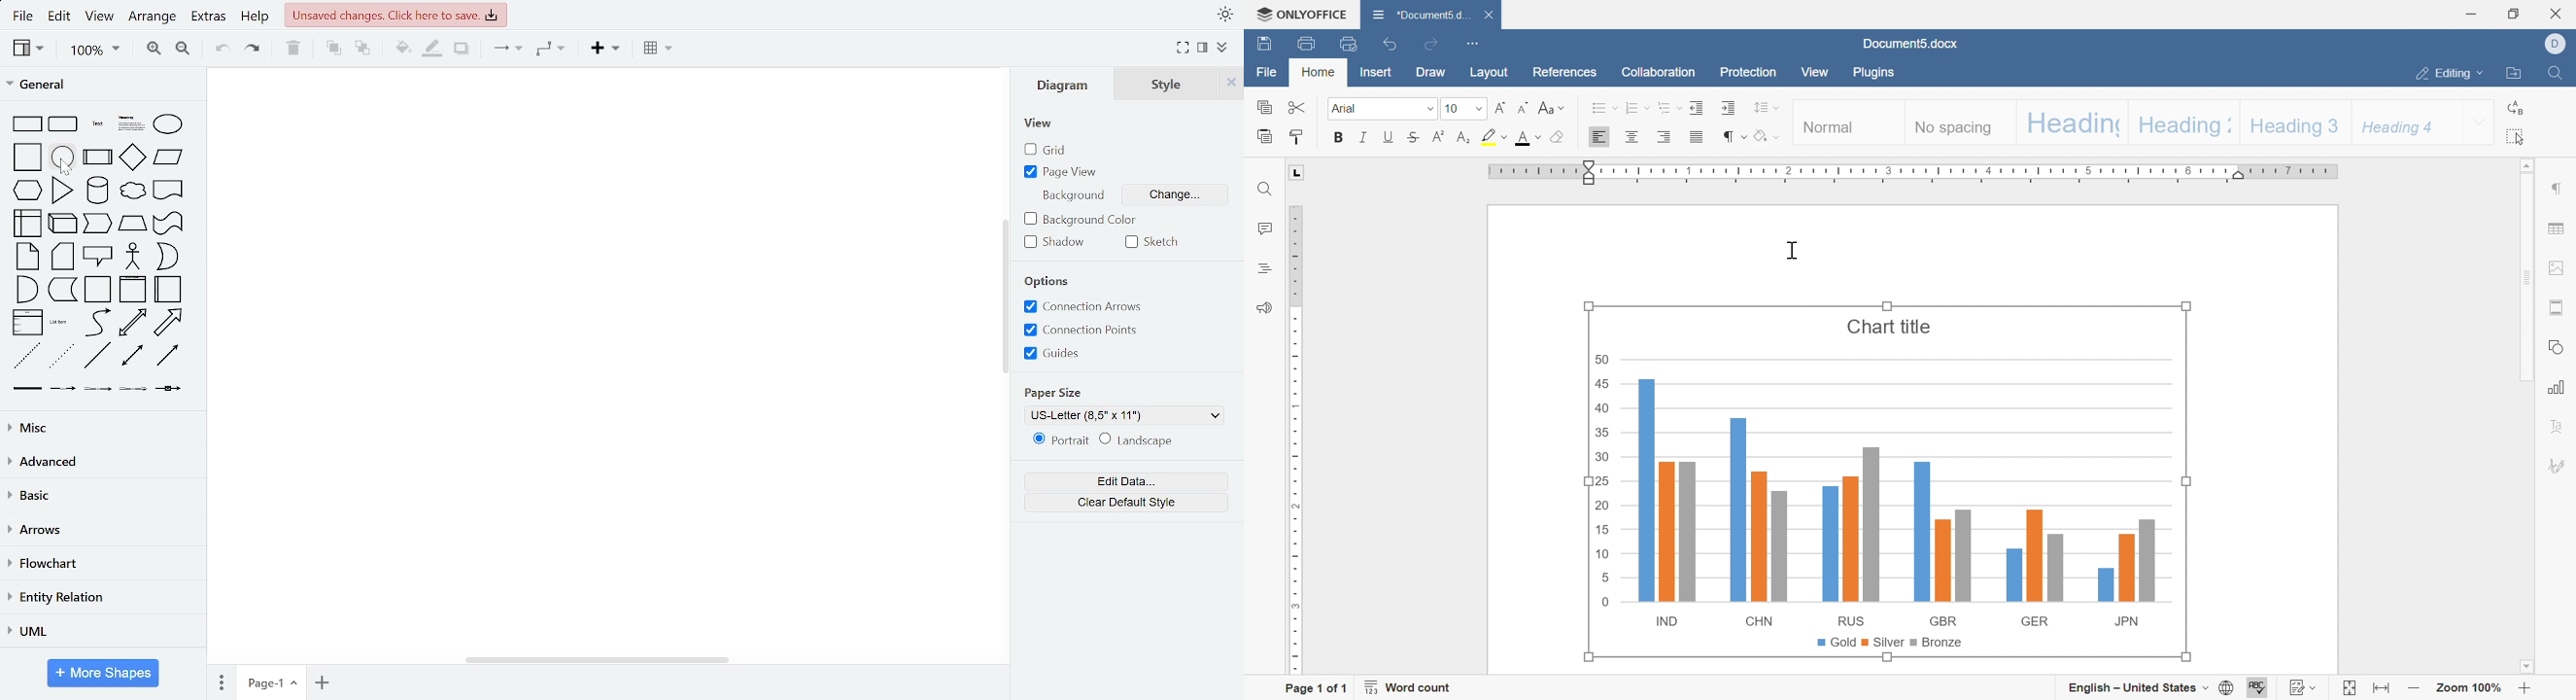  What do you see at coordinates (1419, 14) in the screenshot?
I see `*document...` at bounding box center [1419, 14].